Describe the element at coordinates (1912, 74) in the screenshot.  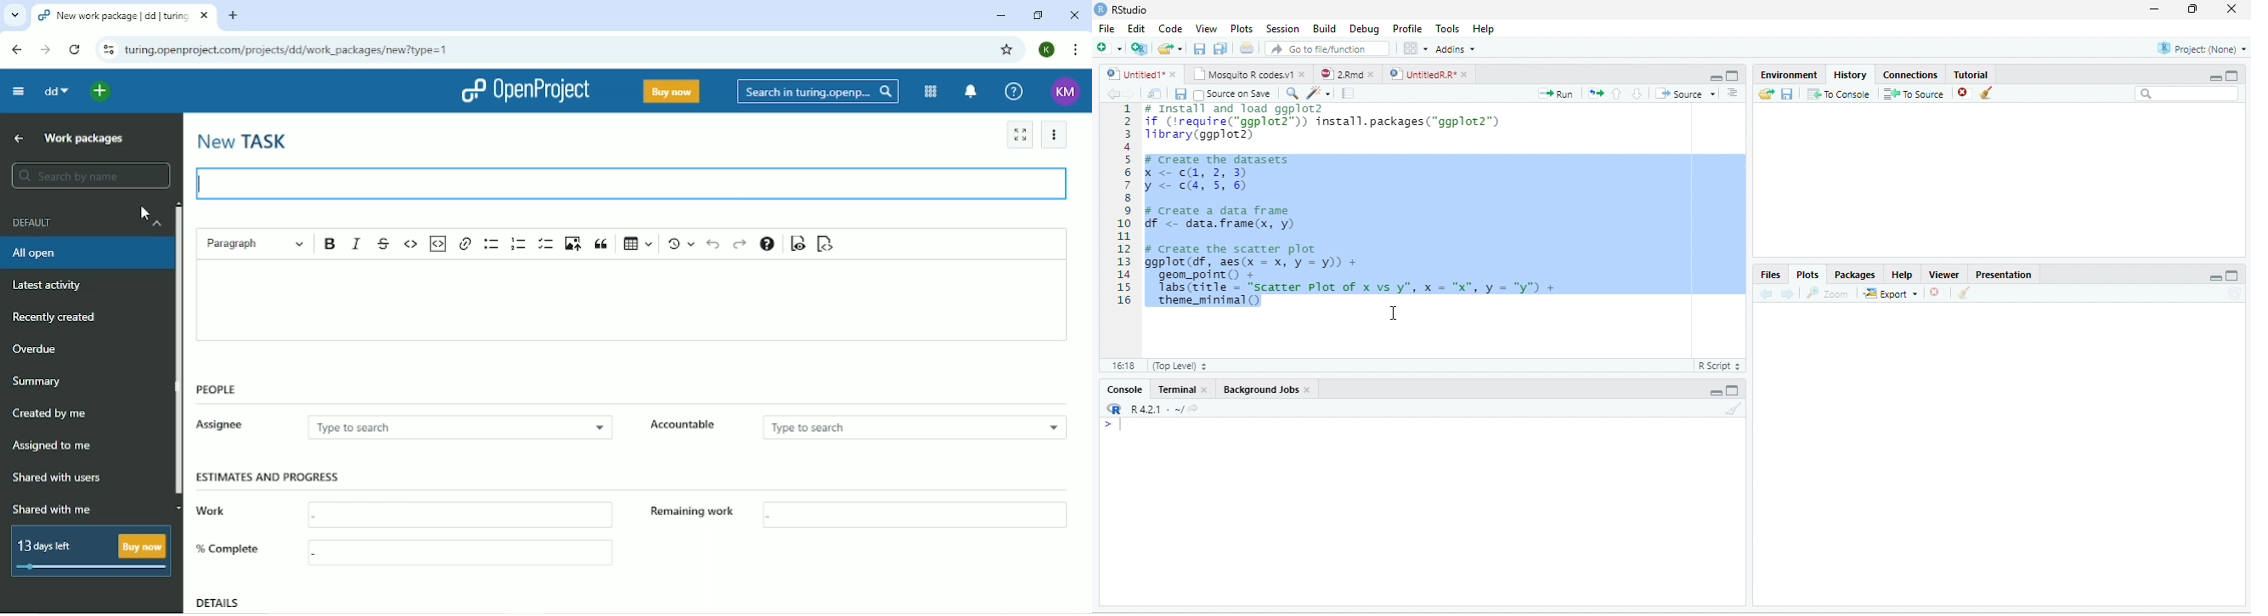
I see `Connections` at that location.